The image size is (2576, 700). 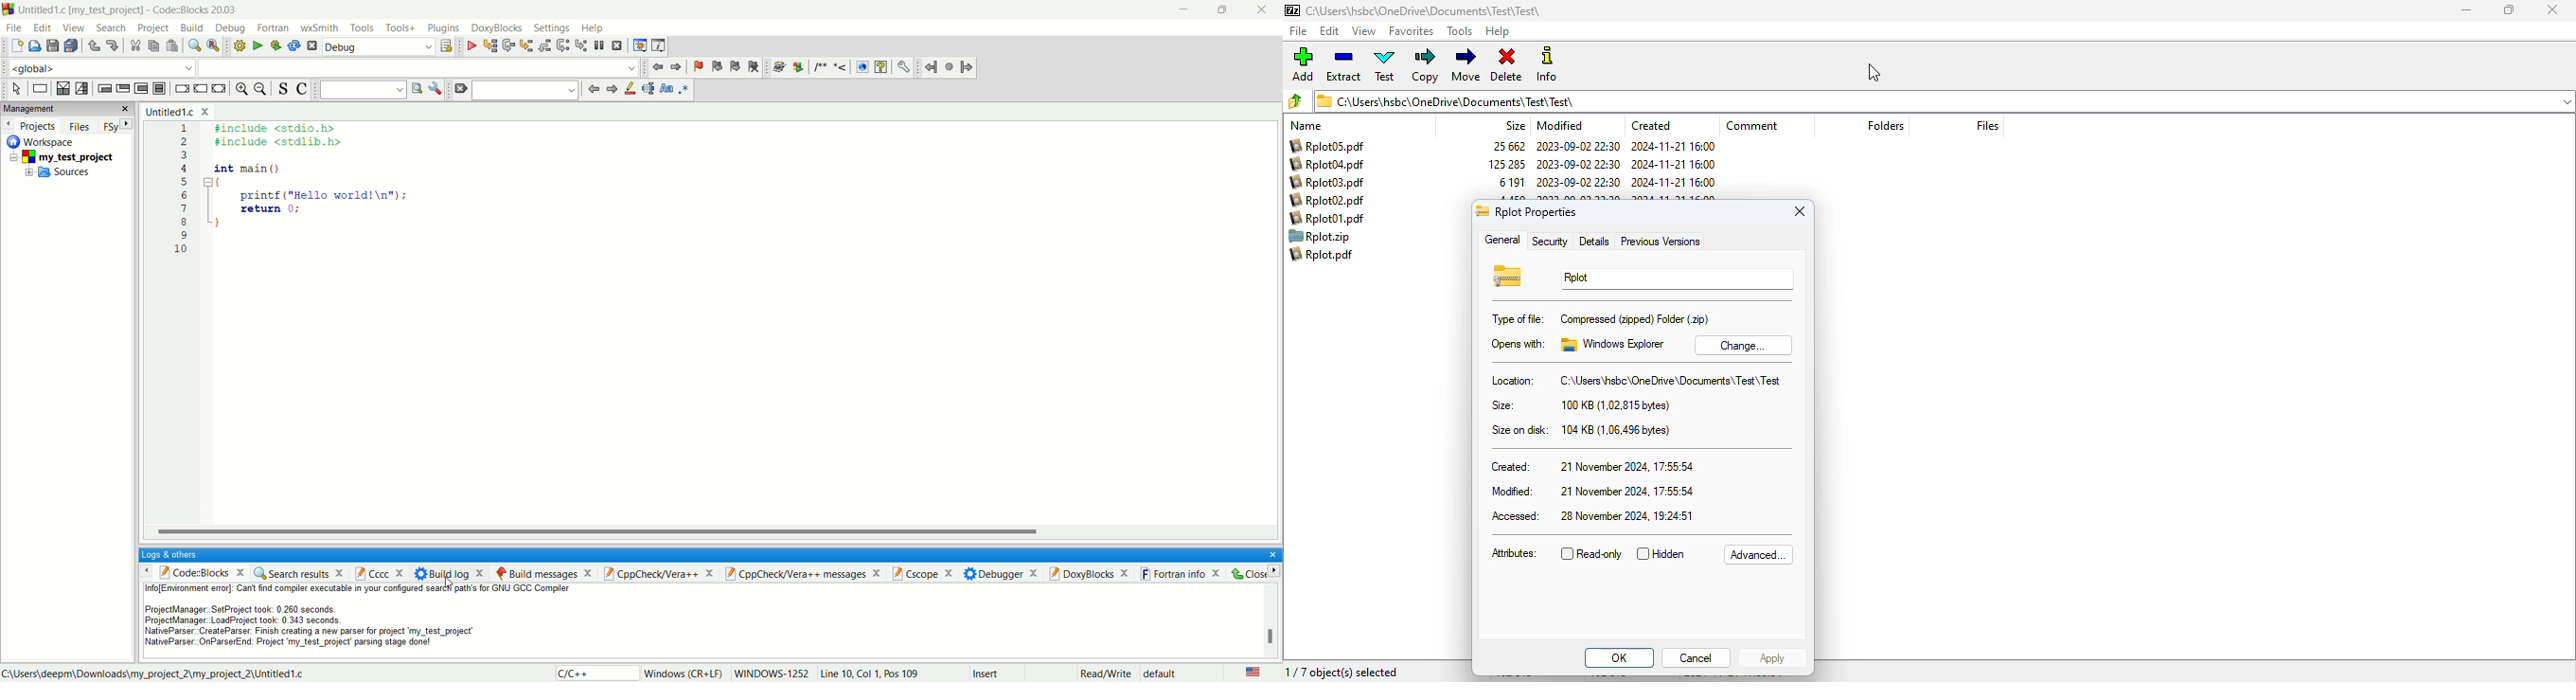 I want to click on hidden, so click(x=1661, y=554).